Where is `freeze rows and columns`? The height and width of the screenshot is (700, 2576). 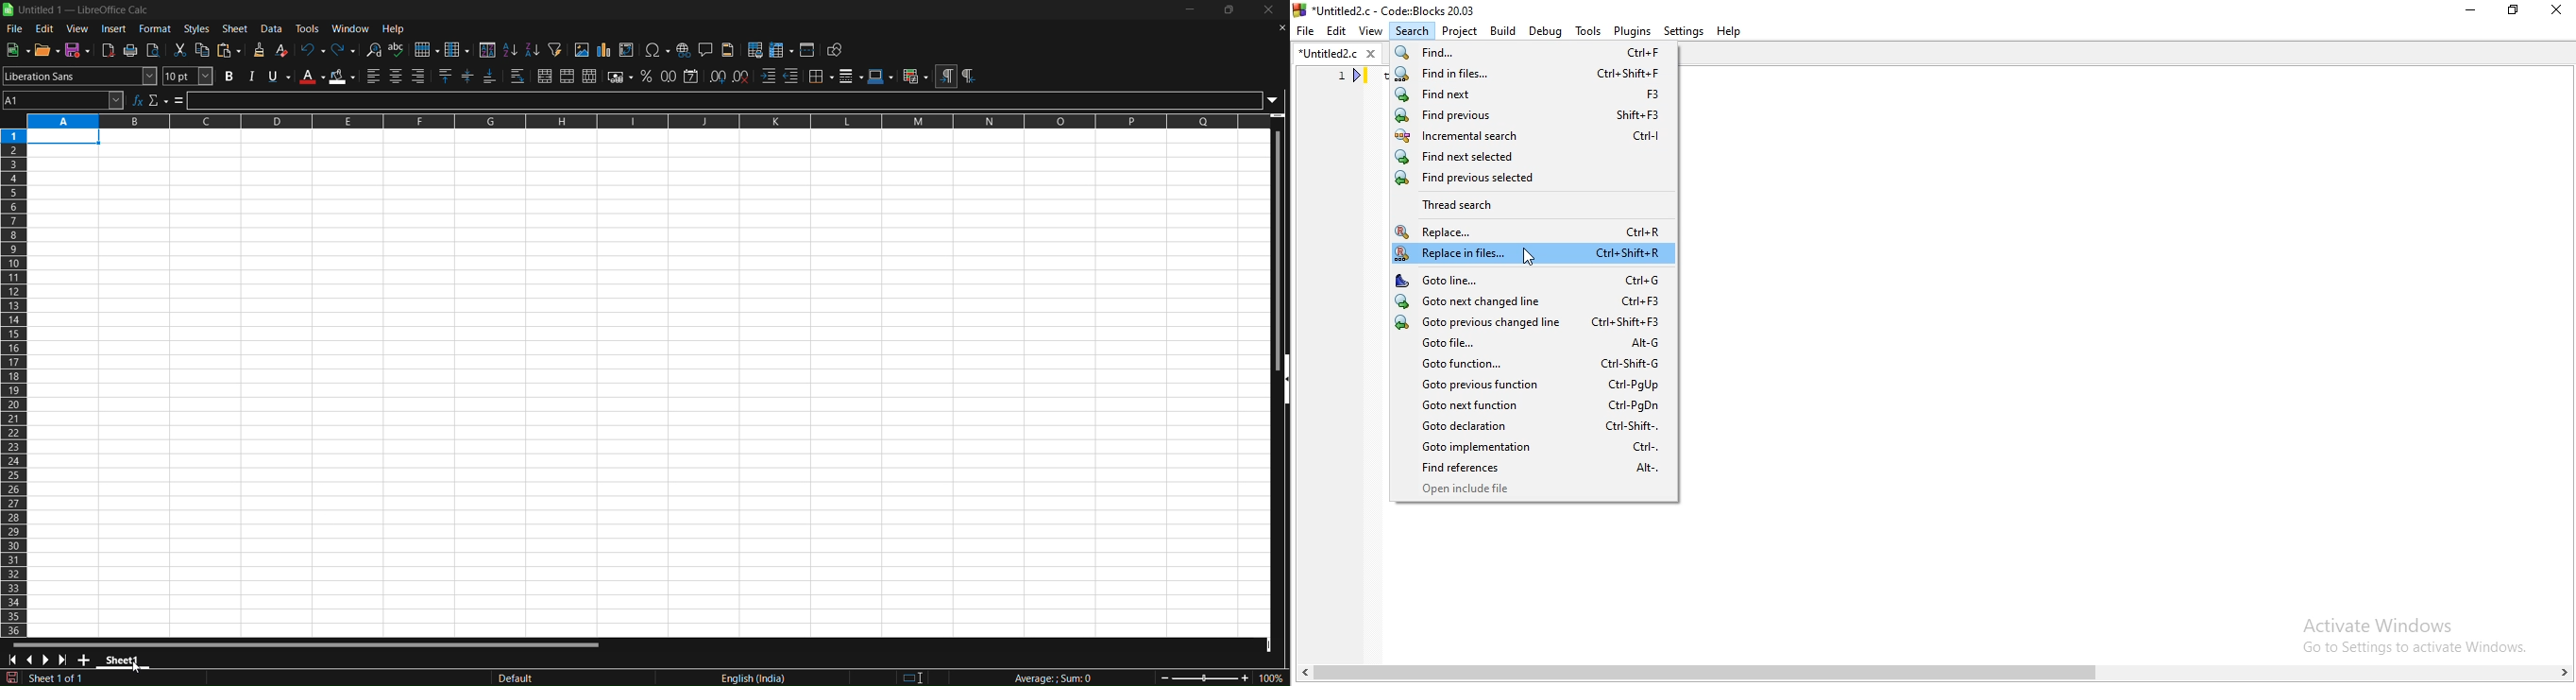 freeze rows and columns is located at coordinates (782, 50).